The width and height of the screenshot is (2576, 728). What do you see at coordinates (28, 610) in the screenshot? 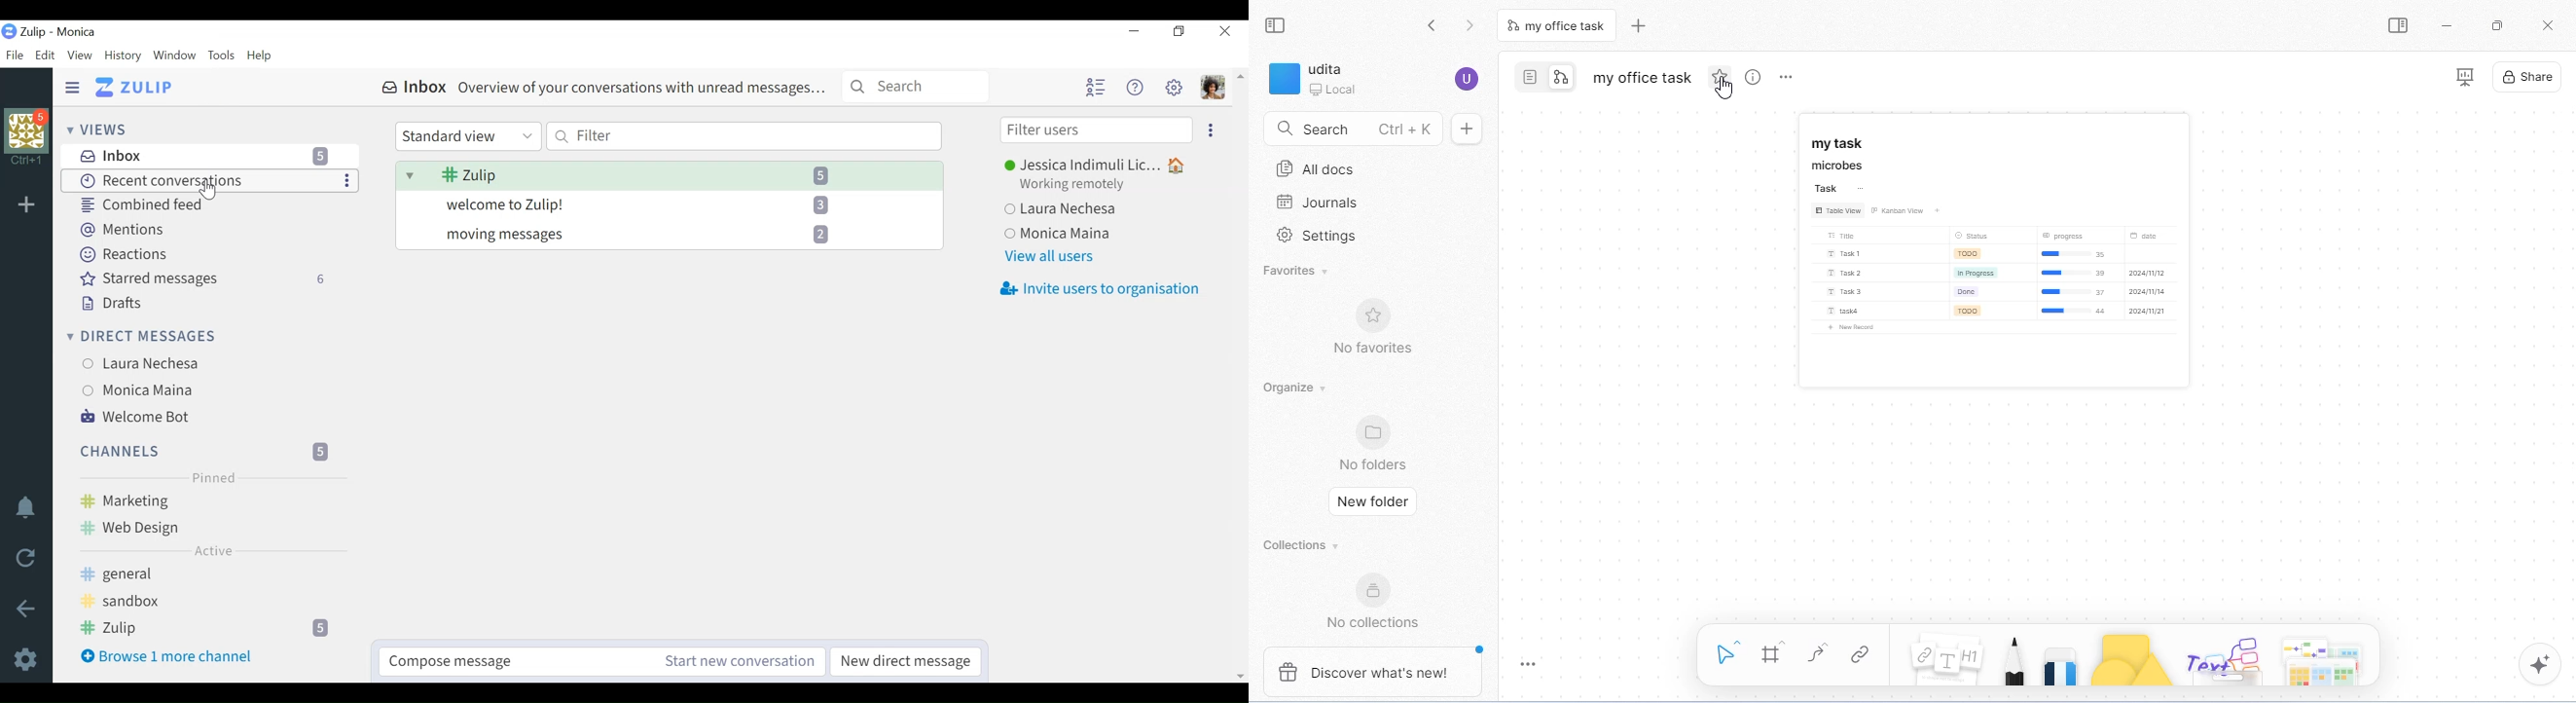
I see `Back` at bounding box center [28, 610].